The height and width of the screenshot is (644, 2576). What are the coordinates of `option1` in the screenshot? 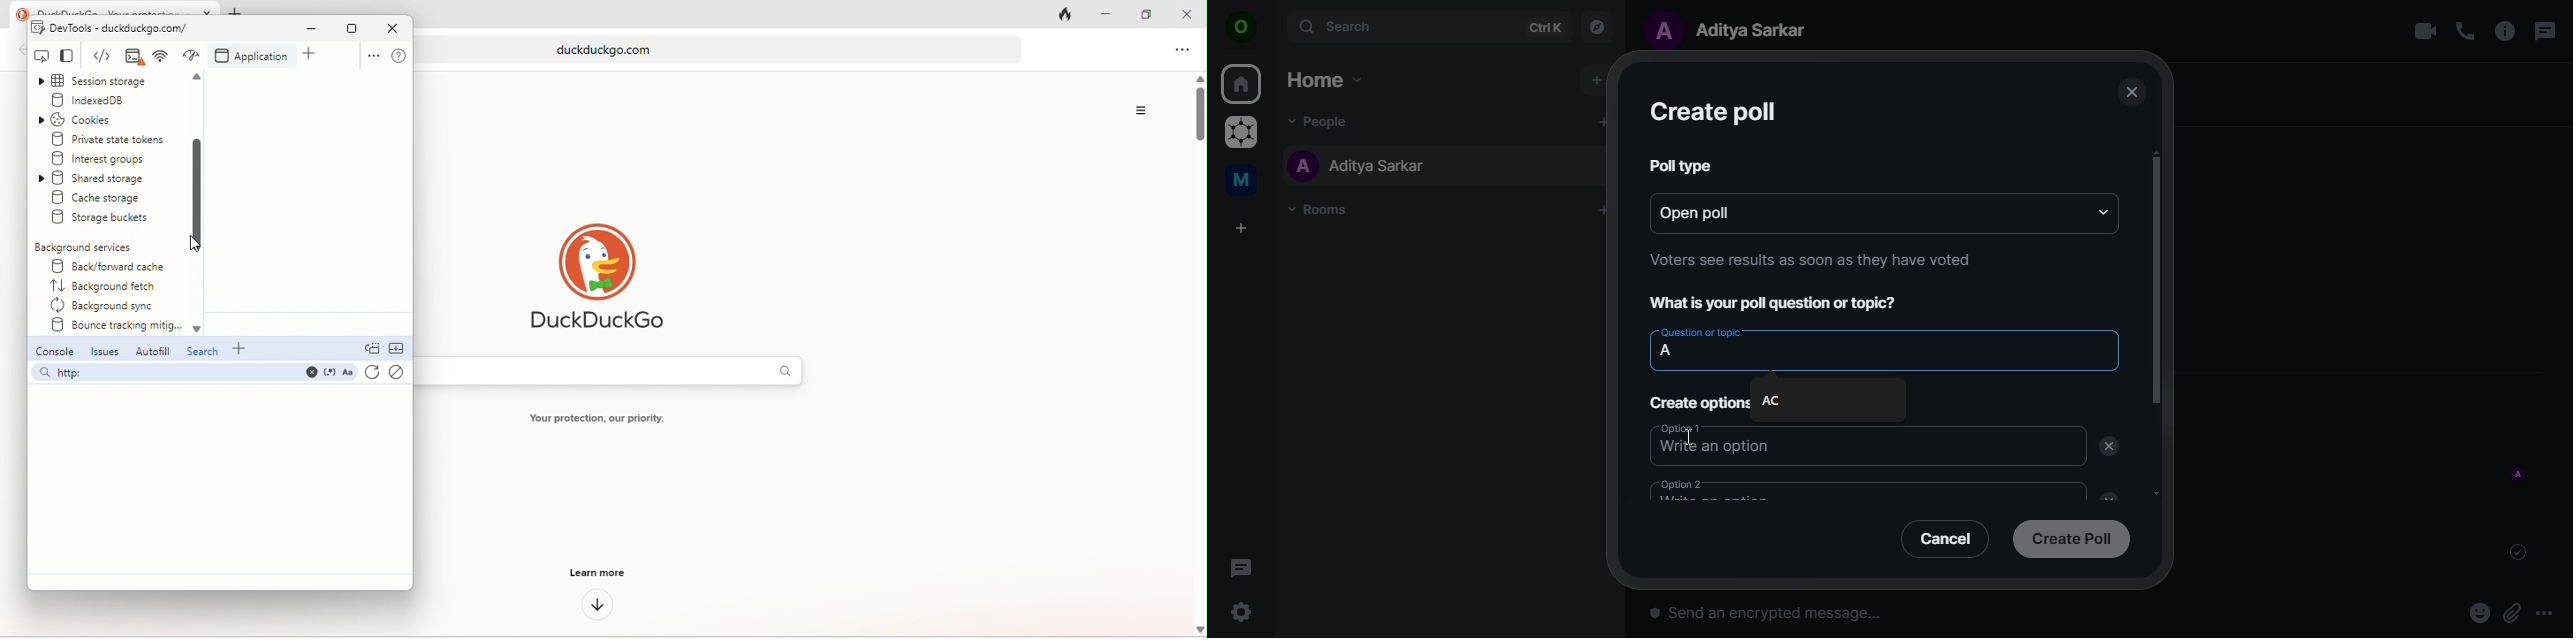 It's located at (1769, 445).